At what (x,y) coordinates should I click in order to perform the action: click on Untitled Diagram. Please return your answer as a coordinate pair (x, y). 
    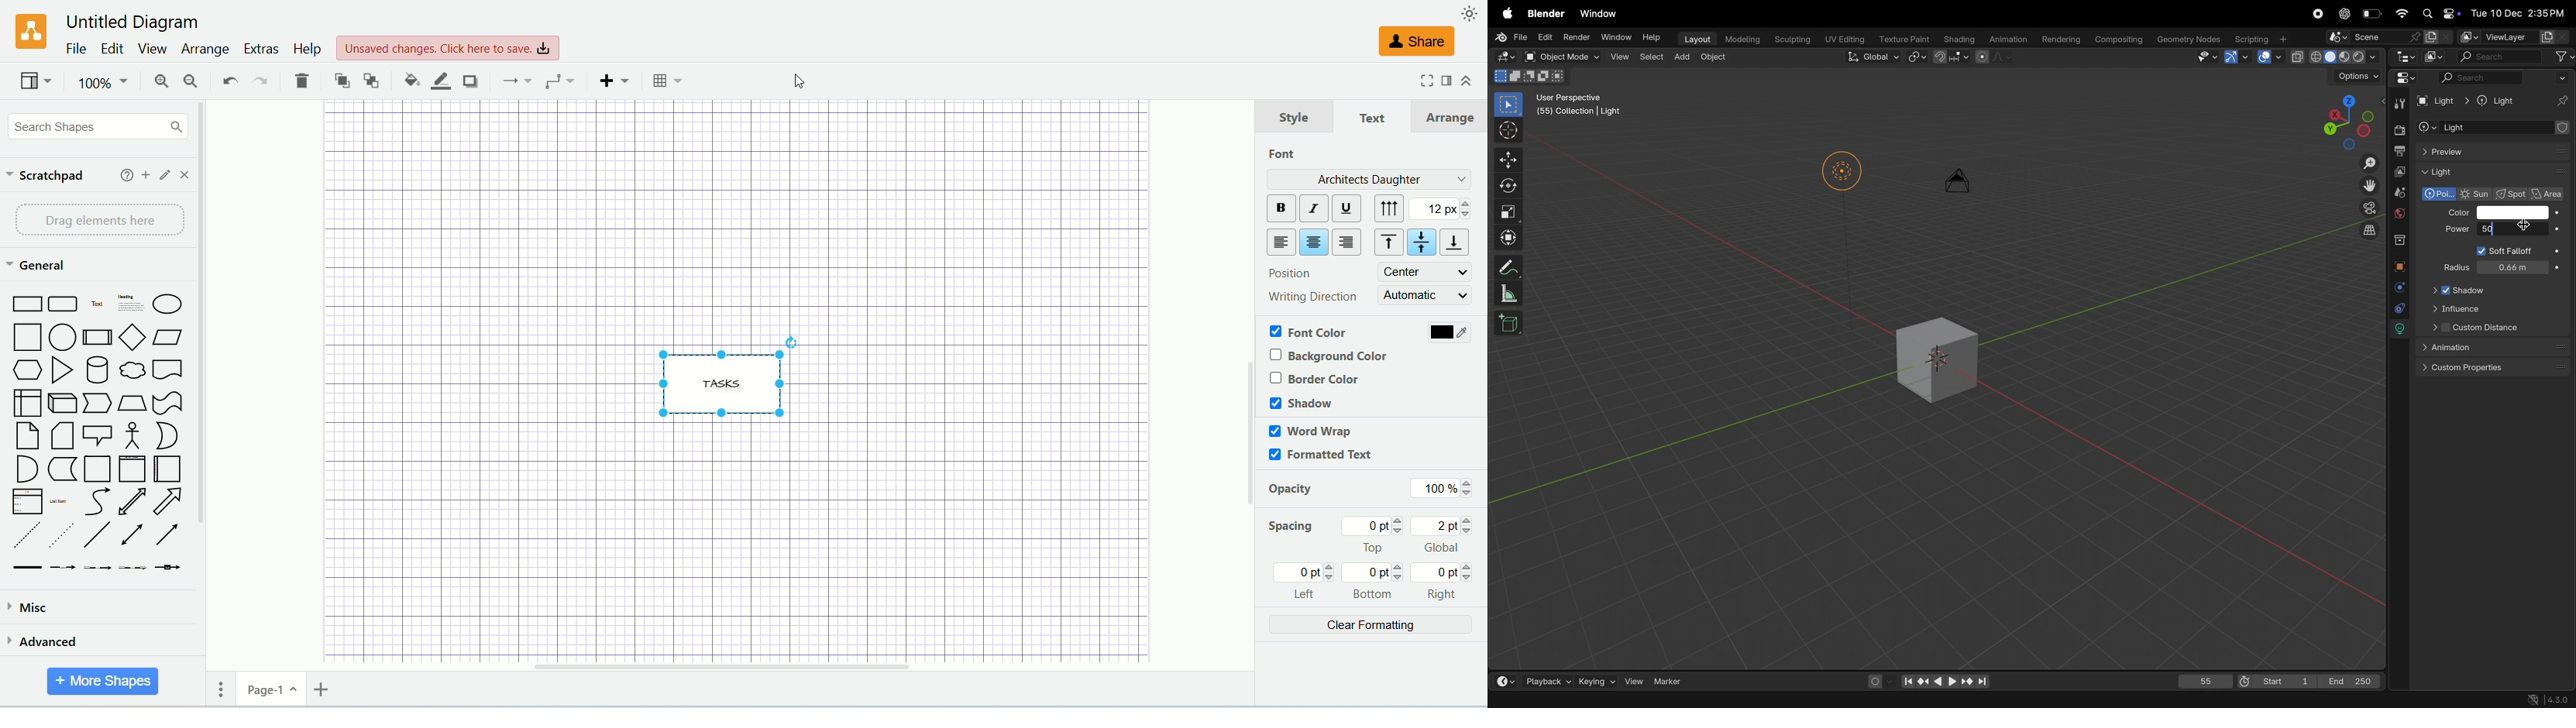
    Looking at the image, I should click on (127, 22).